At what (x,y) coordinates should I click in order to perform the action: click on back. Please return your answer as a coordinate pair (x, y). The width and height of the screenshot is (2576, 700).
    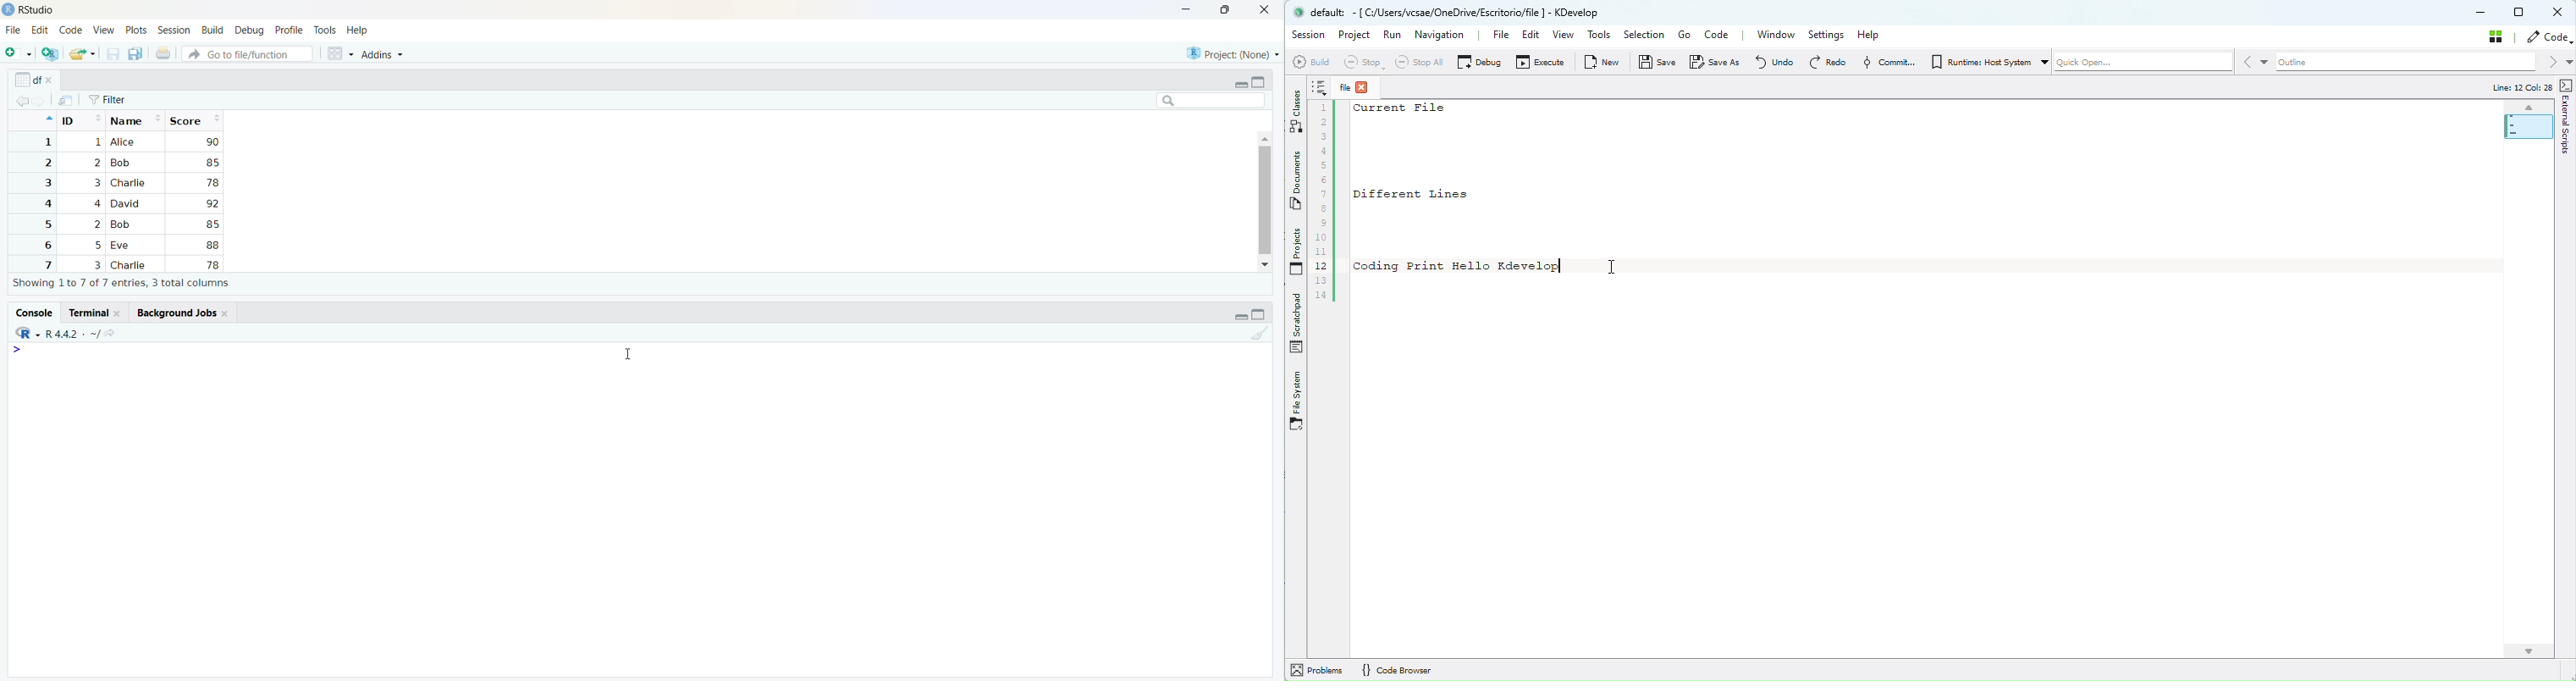
    Looking at the image, I should click on (22, 101).